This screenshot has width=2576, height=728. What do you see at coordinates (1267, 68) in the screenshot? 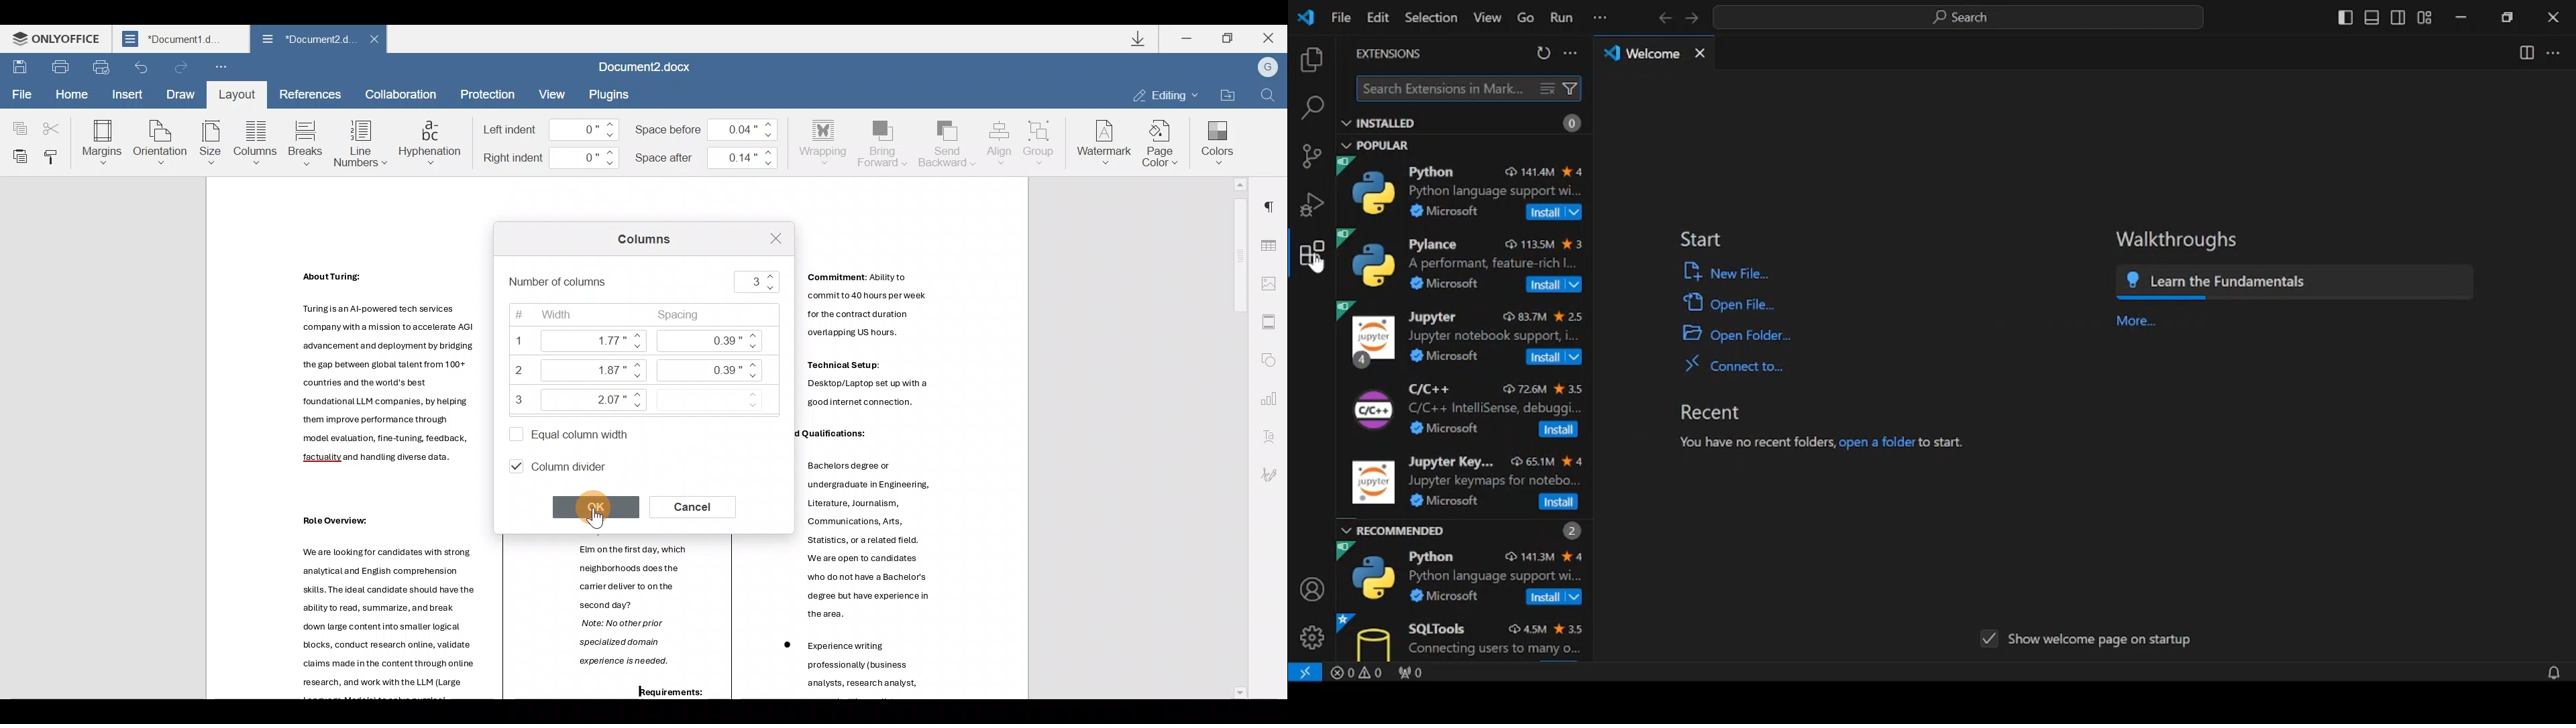
I see `Account name` at bounding box center [1267, 68].